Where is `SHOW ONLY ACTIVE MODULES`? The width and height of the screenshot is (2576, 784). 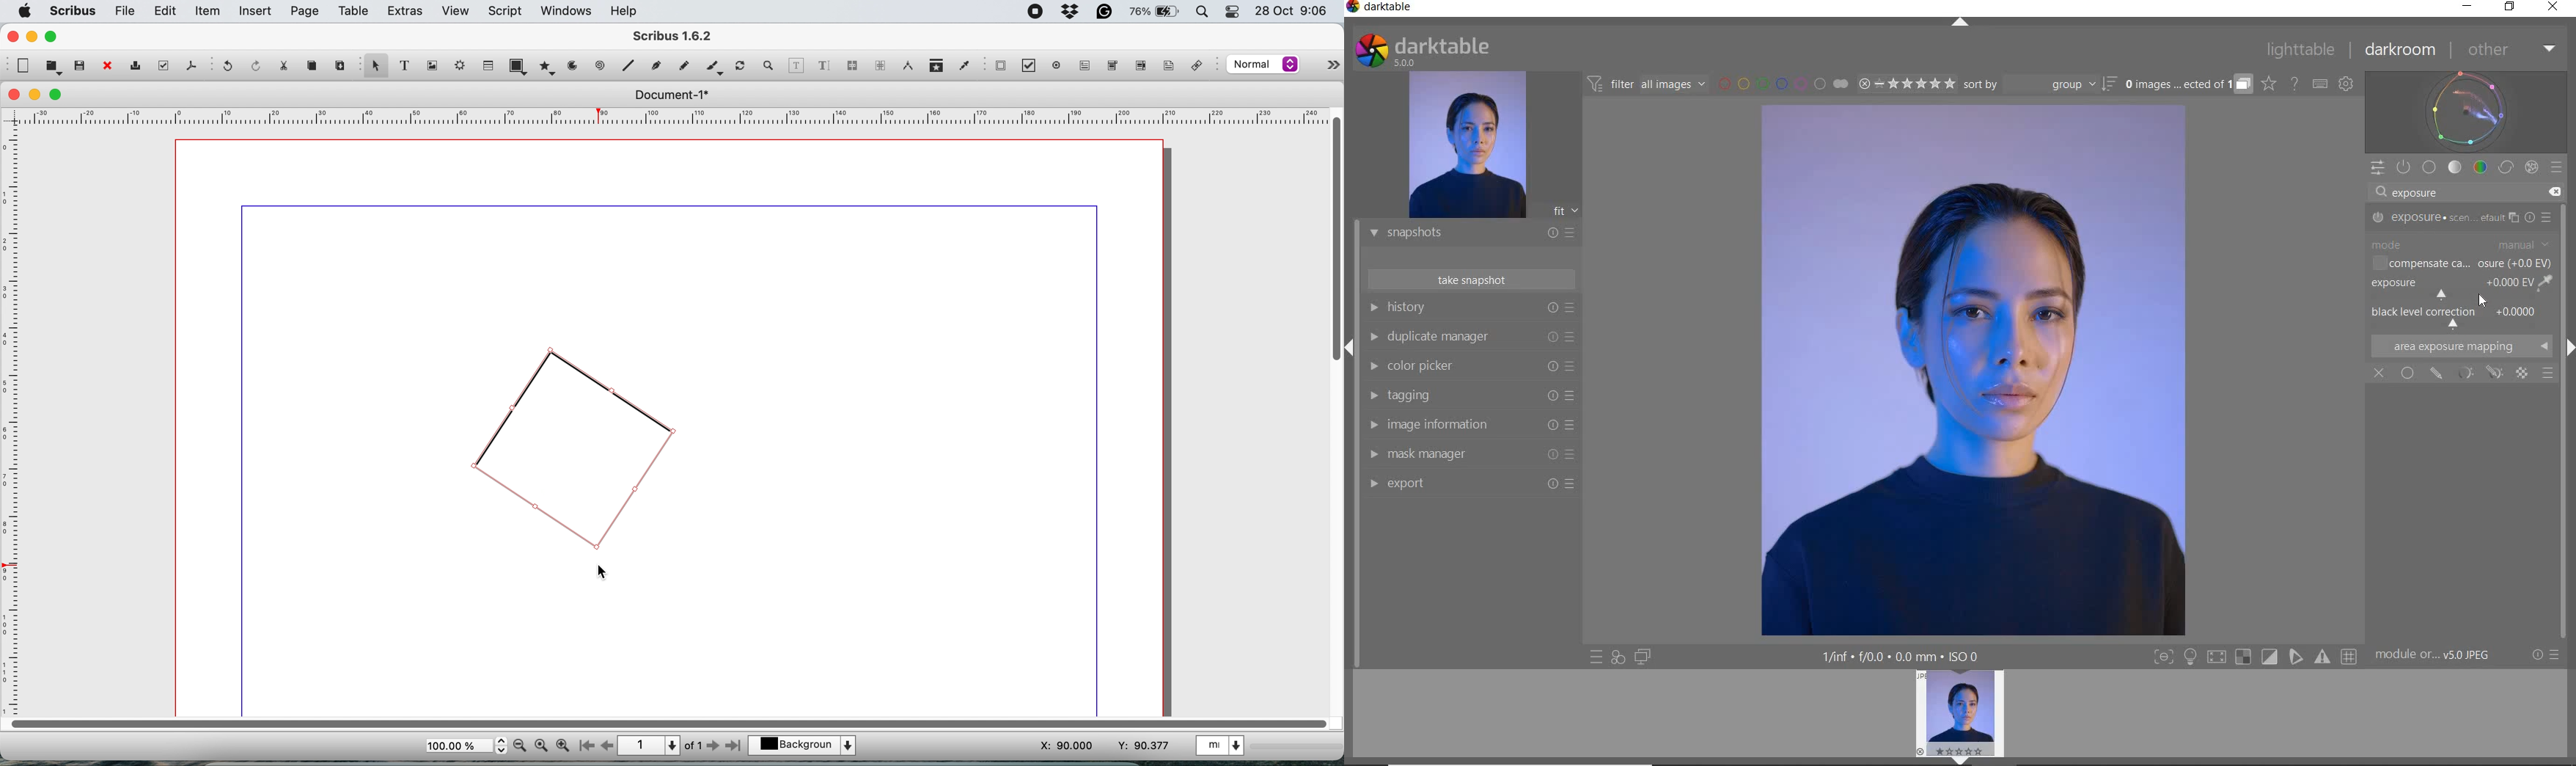
SHOW ONLY ACTIVE MODULES is located at coordinates (2404, 168).